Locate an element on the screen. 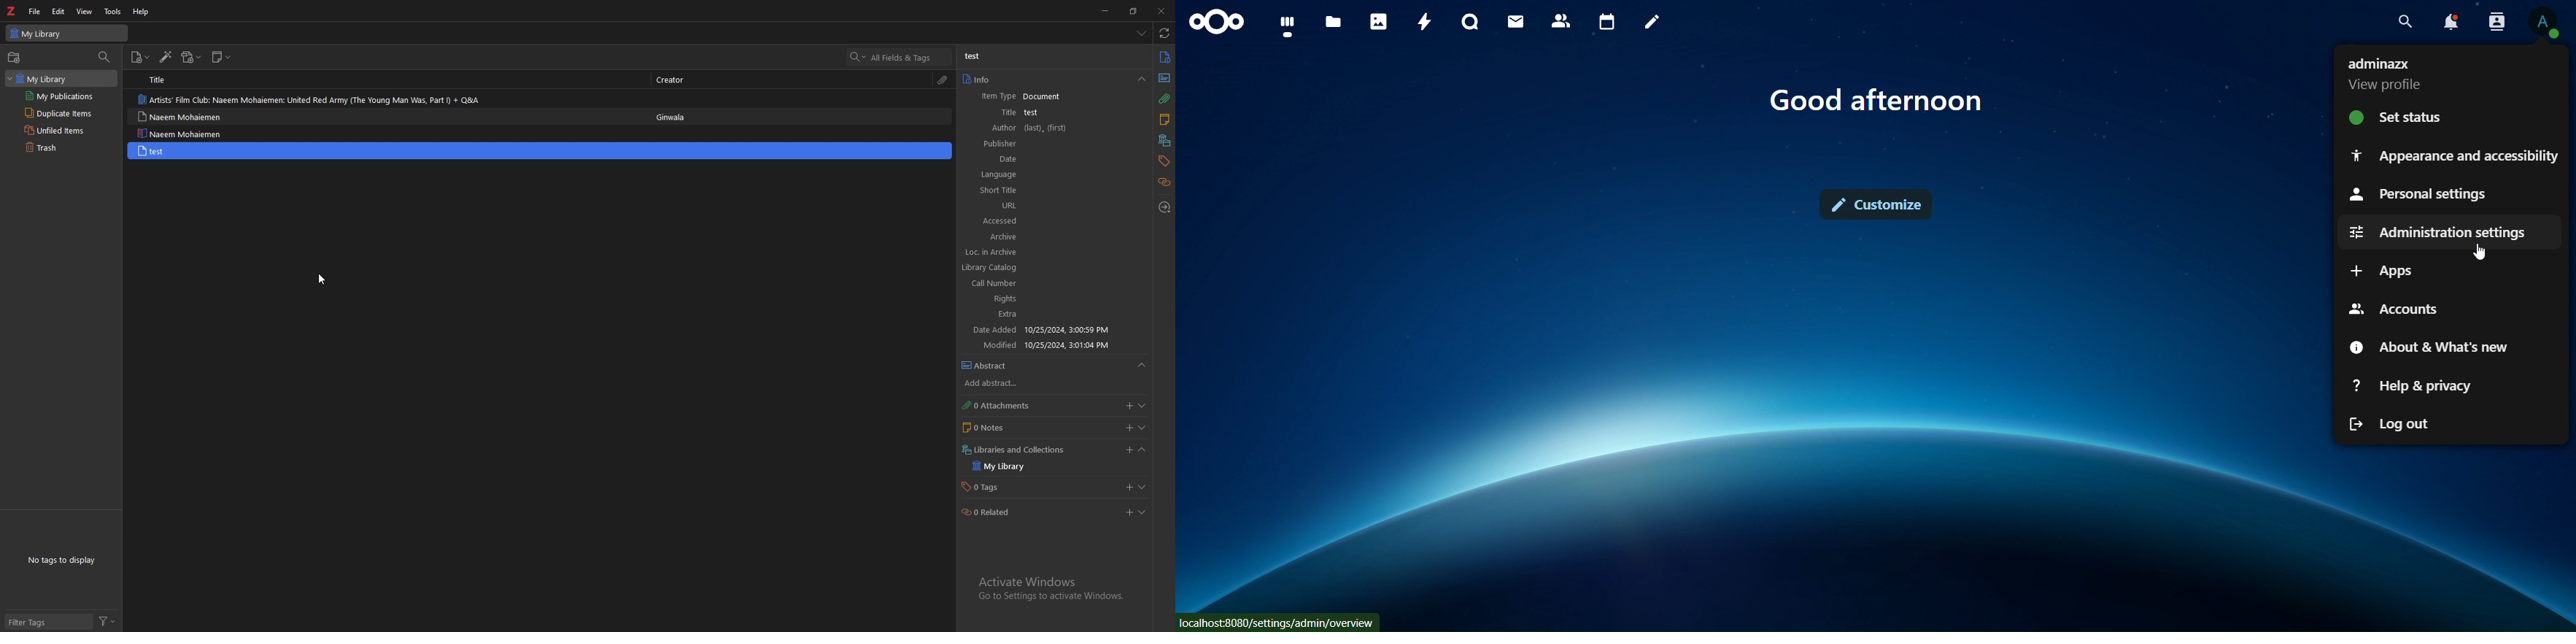  talk is located at coordinates (1469, 21).